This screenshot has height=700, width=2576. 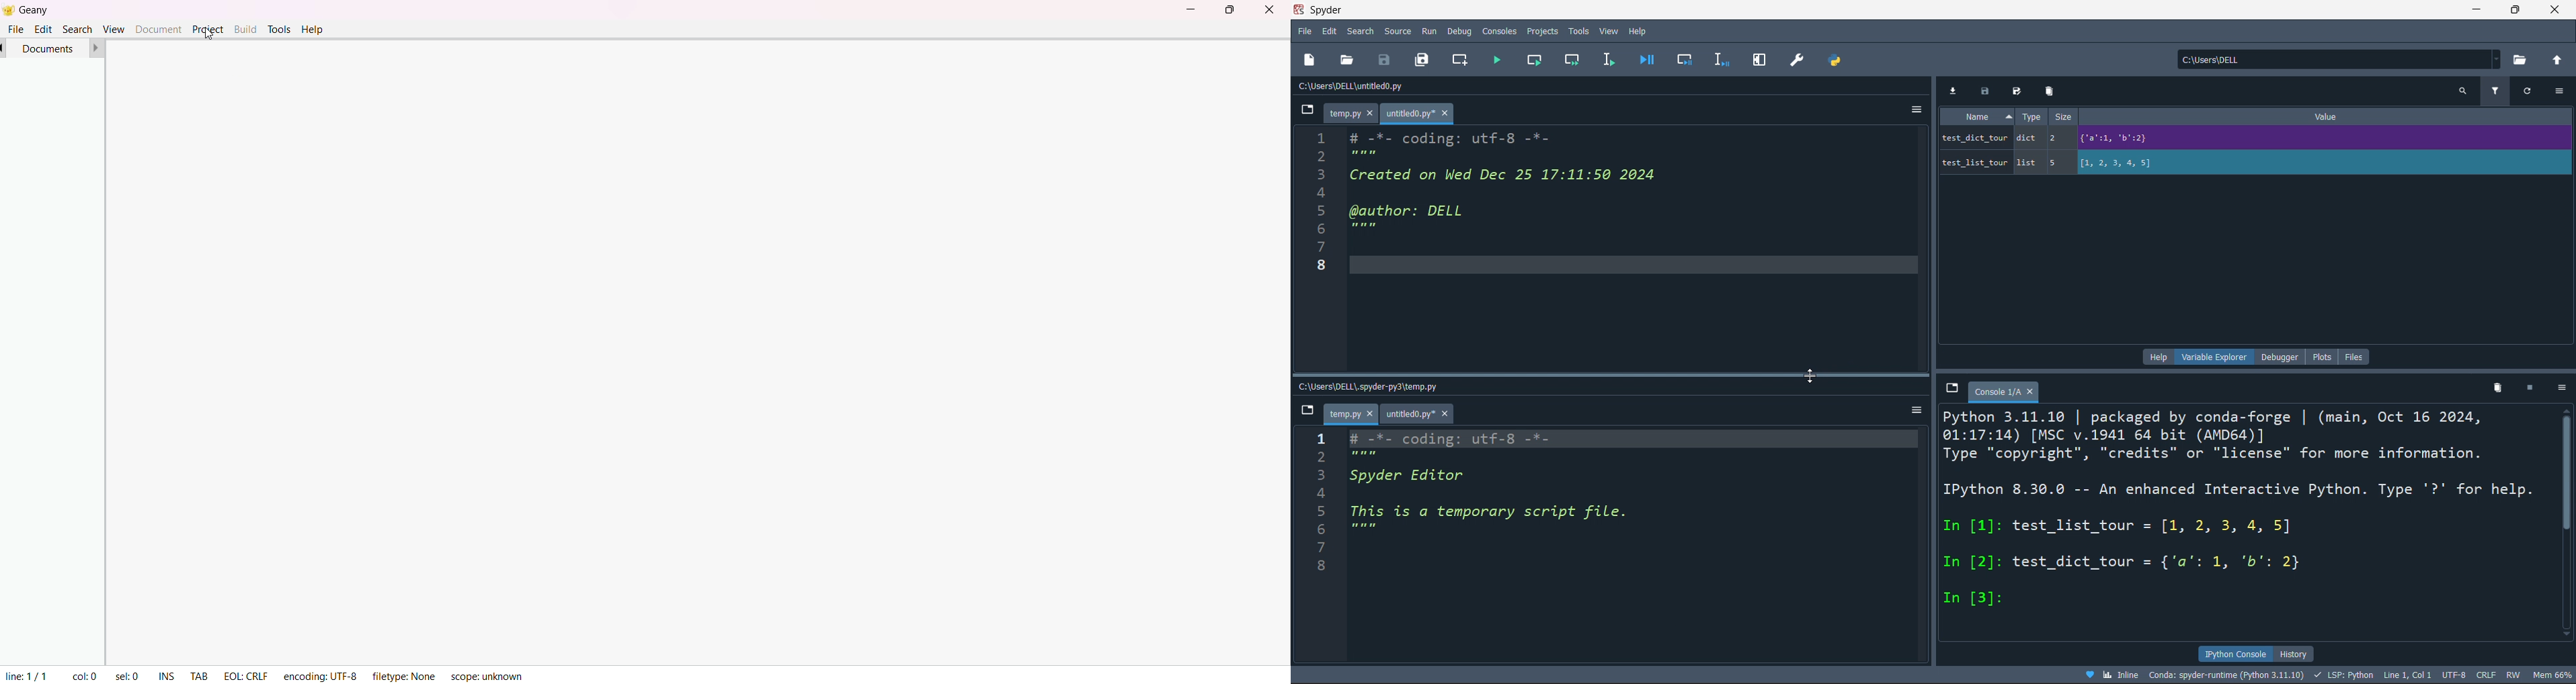 I want to click on varable explorer, so click(x=2210, y=358).